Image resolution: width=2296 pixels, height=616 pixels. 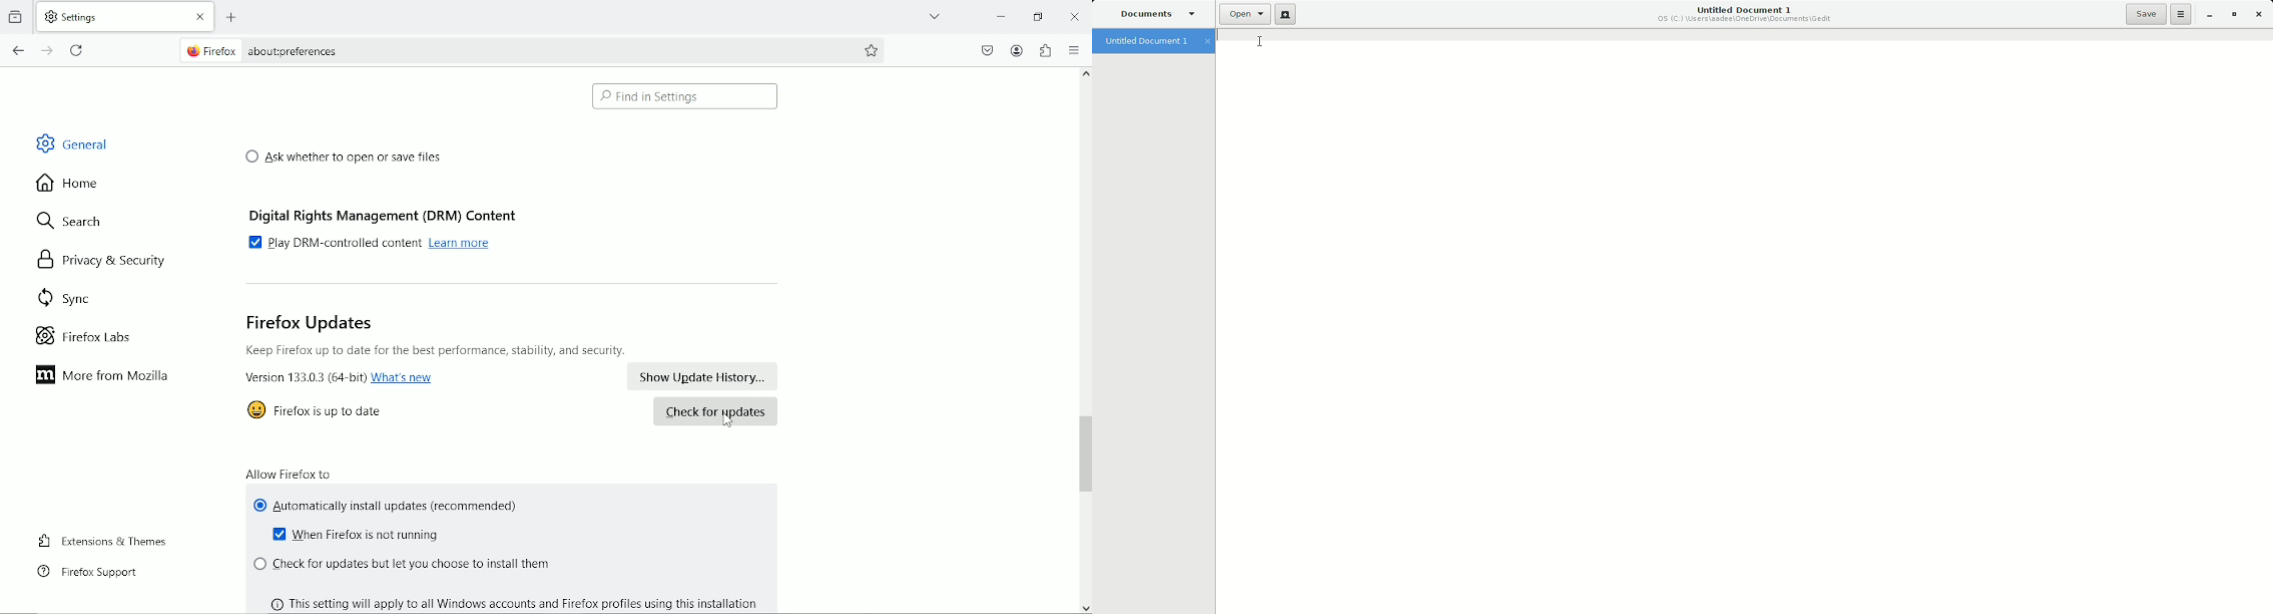 What do you see at coordinates (1016, 50) in the screenshot?
I see `account` at bounding box center [1016, 50].